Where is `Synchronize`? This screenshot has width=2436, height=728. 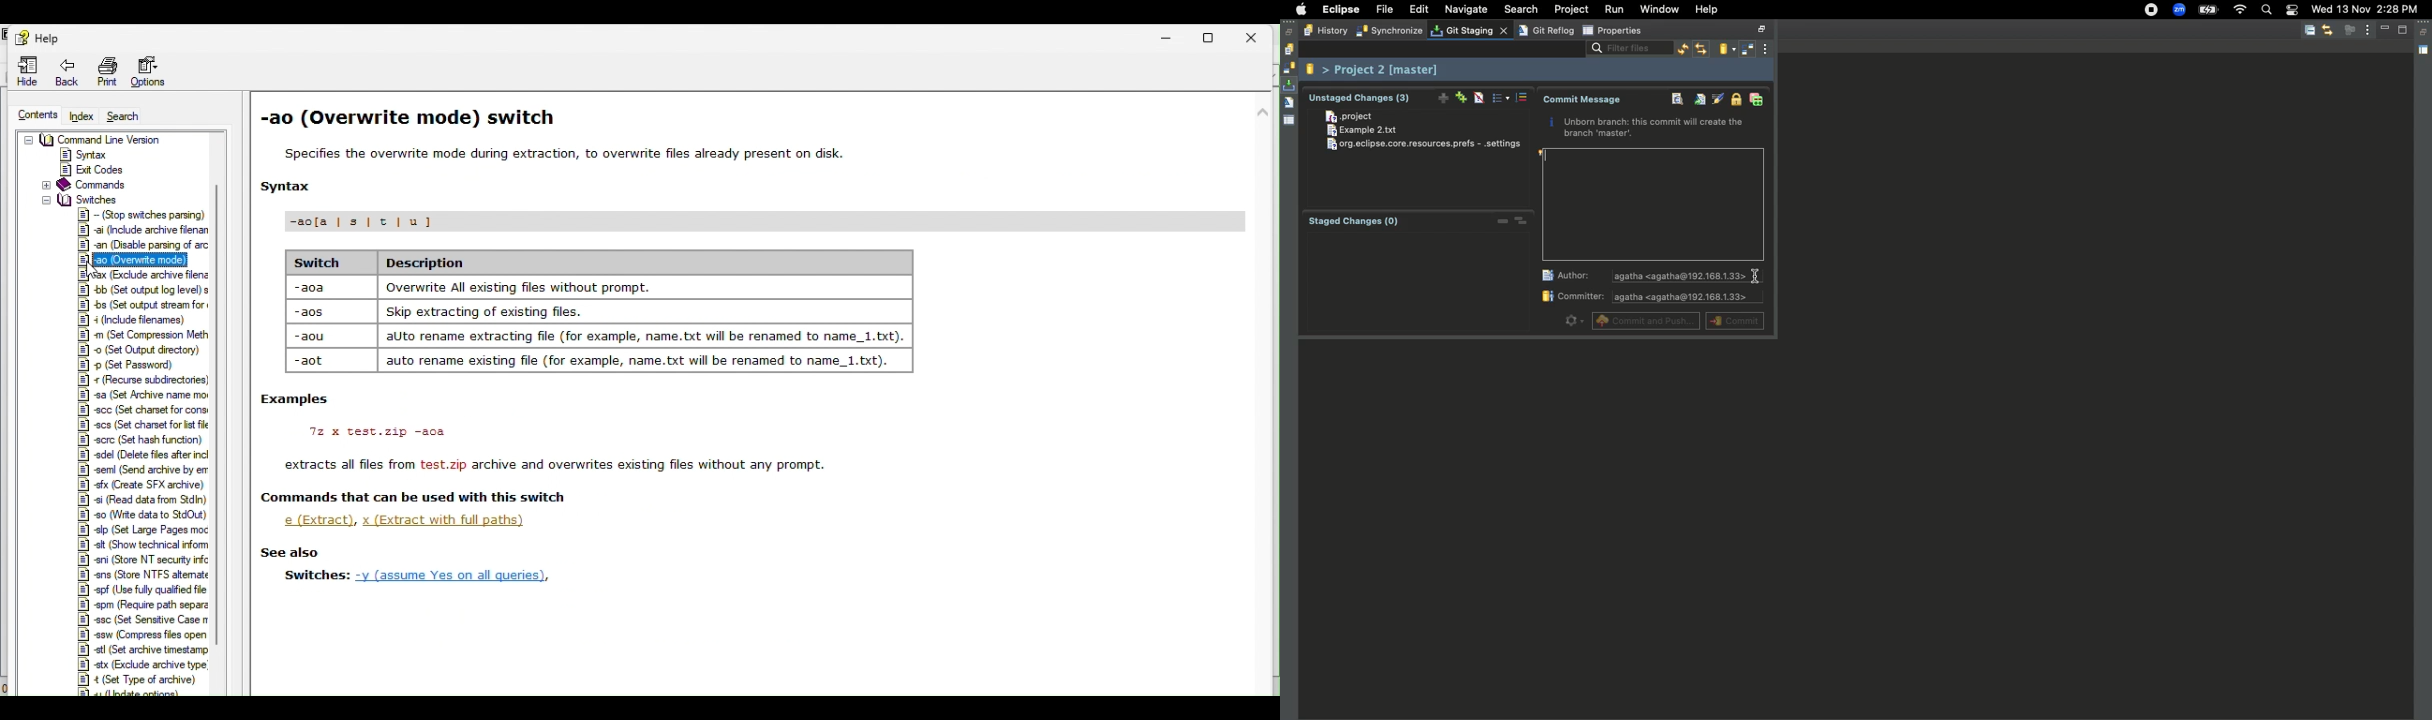
Synchronize is located at coordinates (1289, 68).